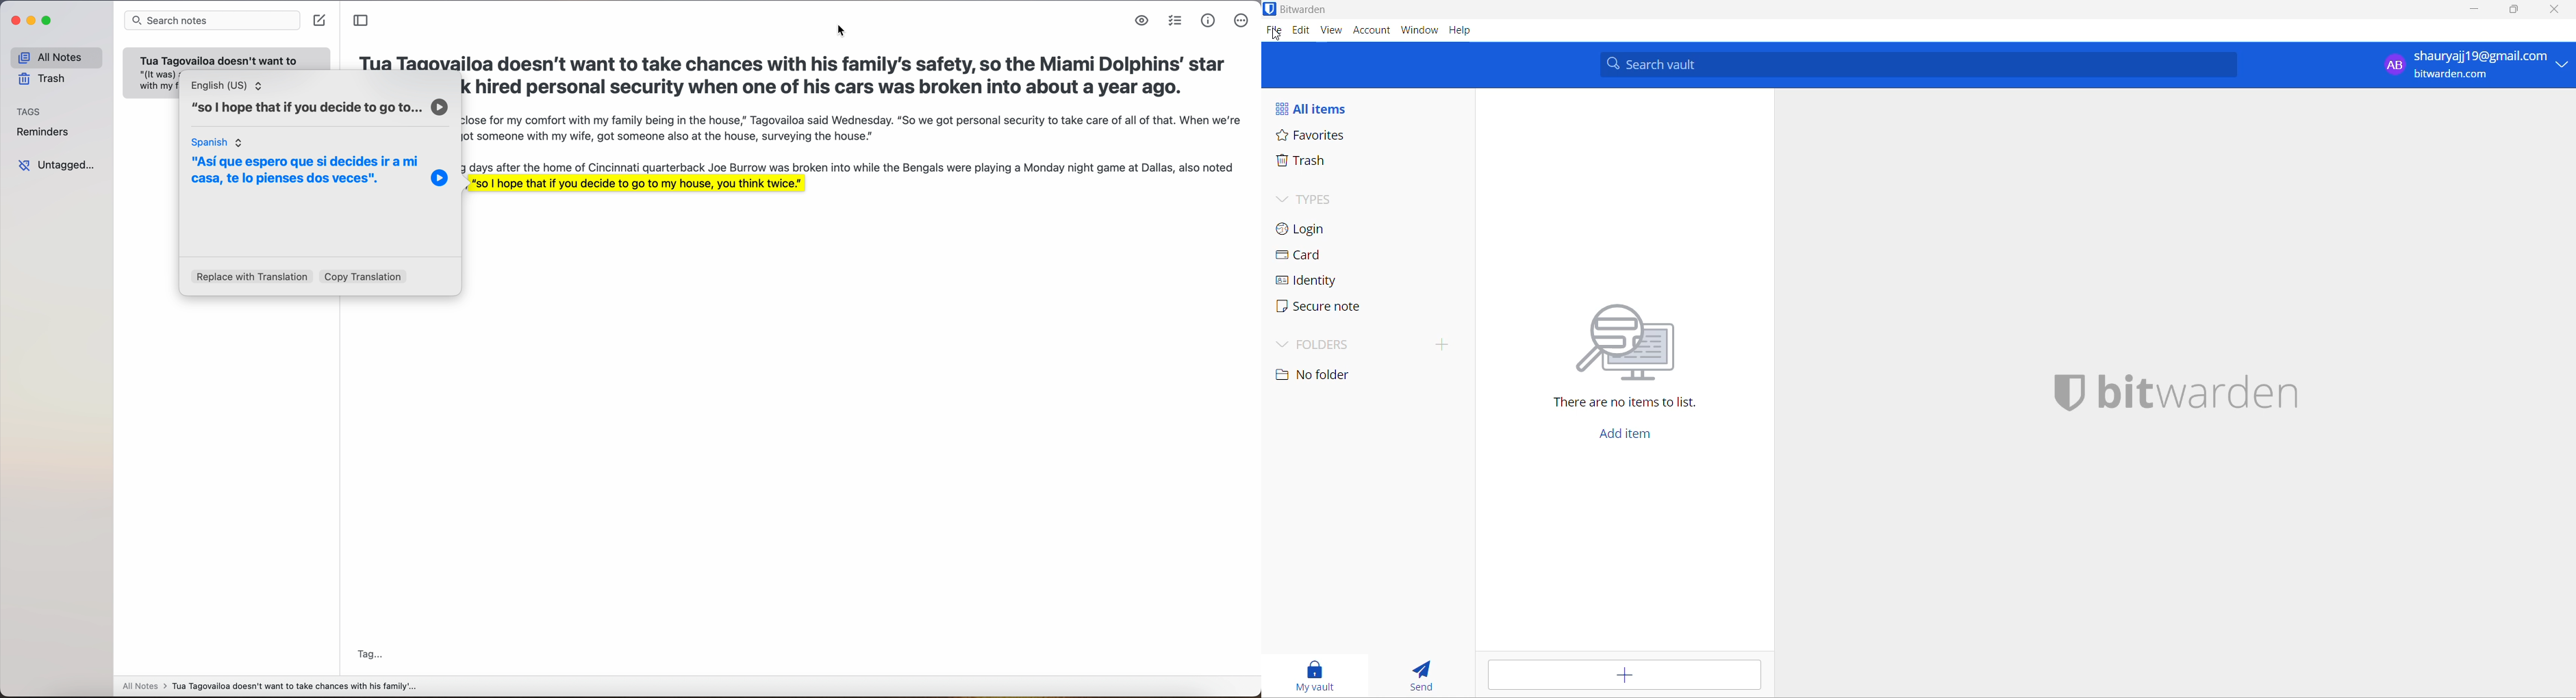 This screenshot has width=2576, height=700. What do you see at coordinates (1321, 308) in the screenshot?
I see `secure note` at bounding box center [1321, 308].